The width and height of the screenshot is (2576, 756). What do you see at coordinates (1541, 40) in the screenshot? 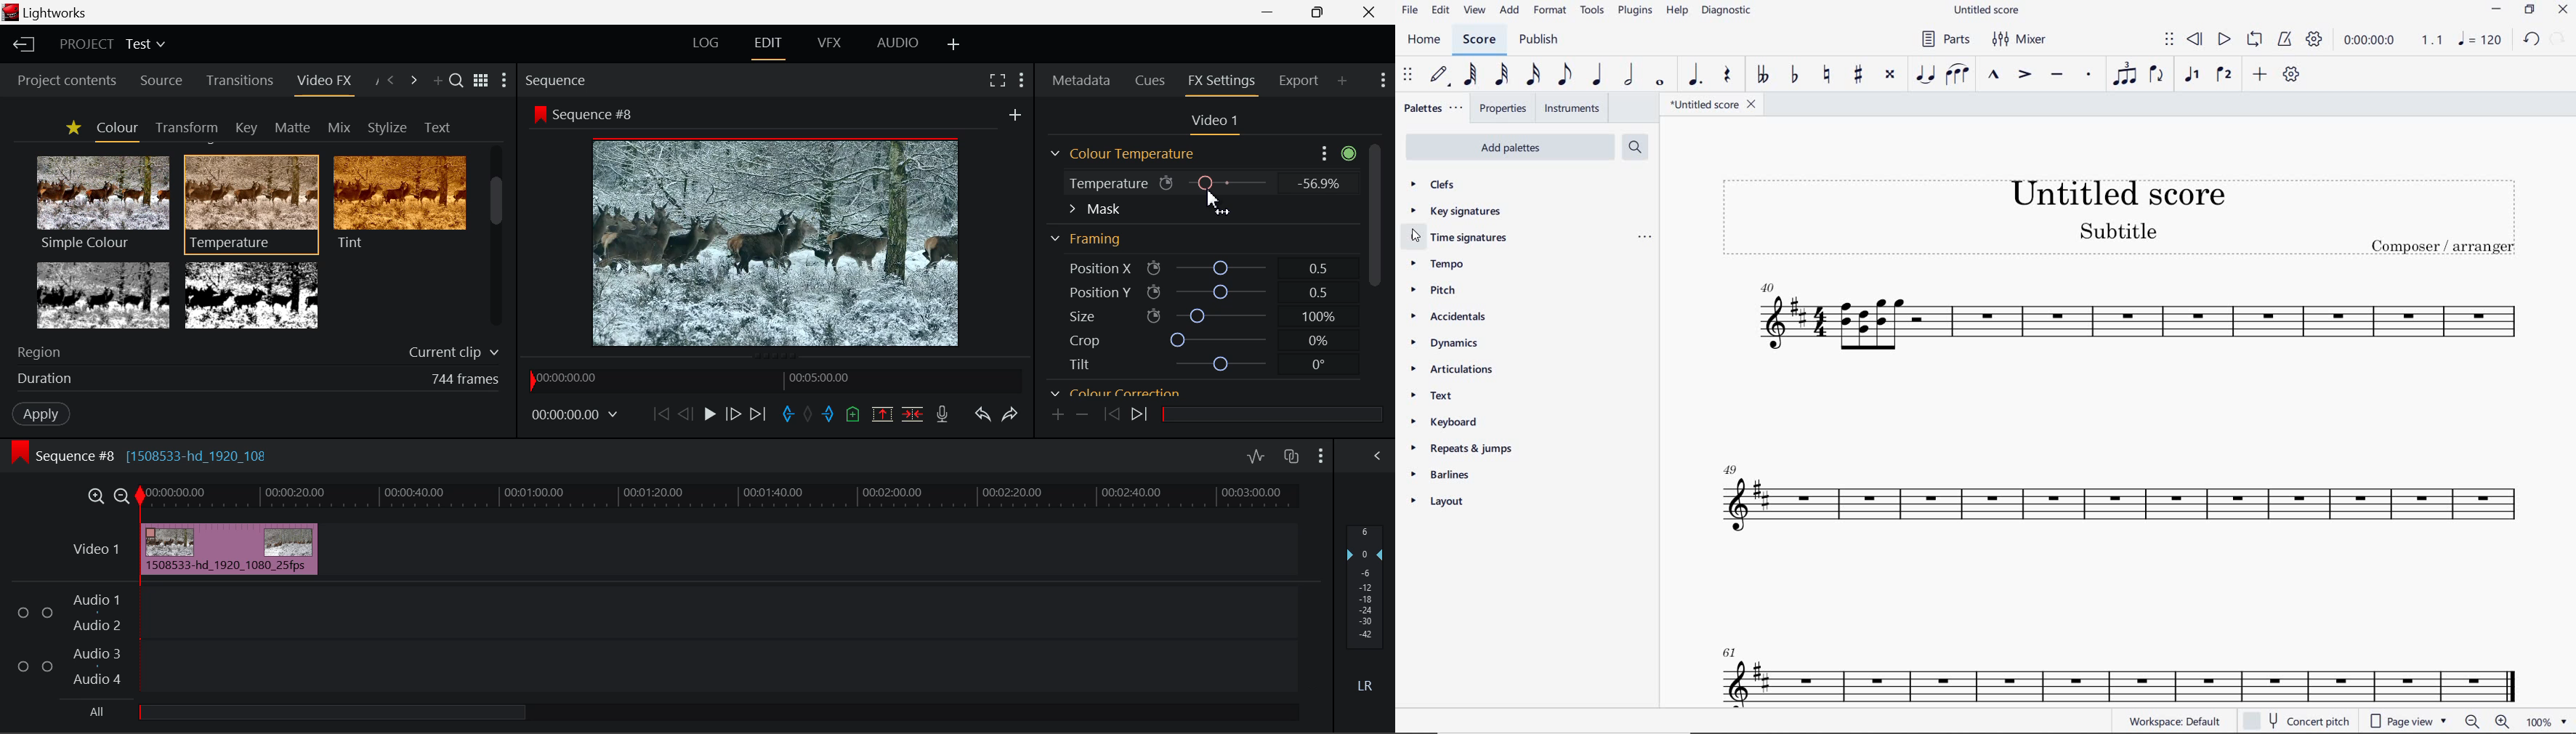
I see `PUBLISH` at bounding box center [1541, 40].